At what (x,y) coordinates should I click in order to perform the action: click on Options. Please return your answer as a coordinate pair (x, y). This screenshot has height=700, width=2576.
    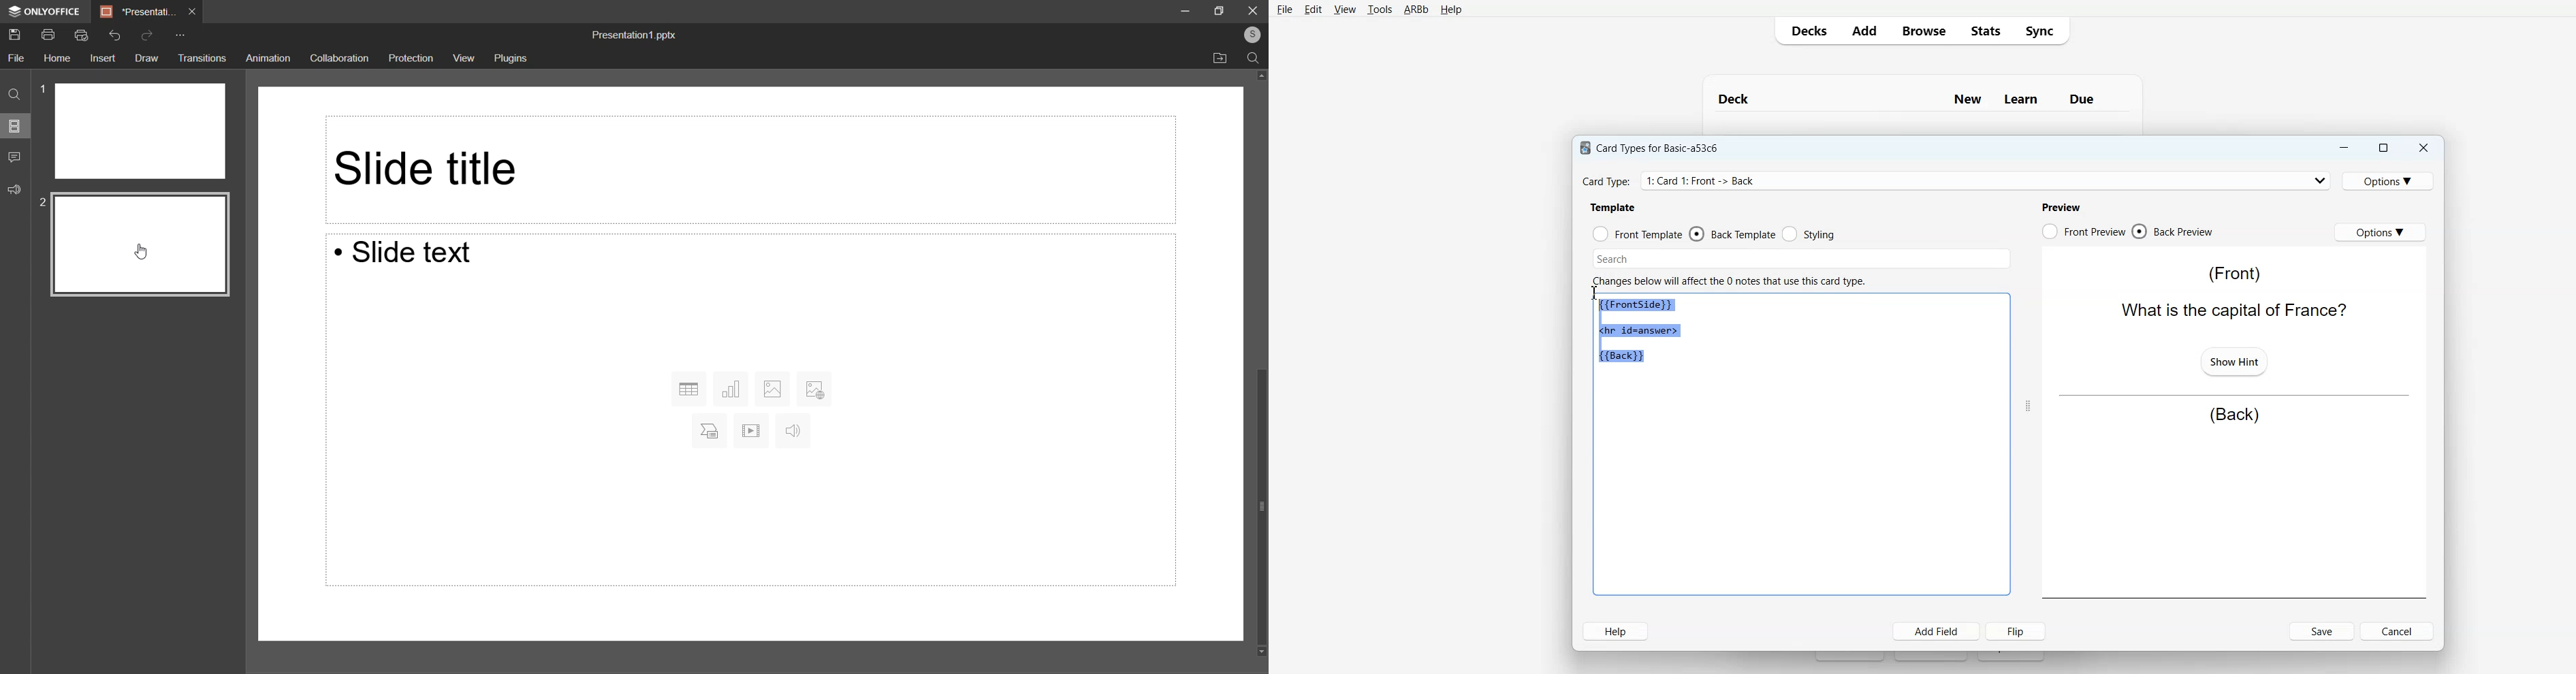
    Looking at the image, I should click on (2390, 180).